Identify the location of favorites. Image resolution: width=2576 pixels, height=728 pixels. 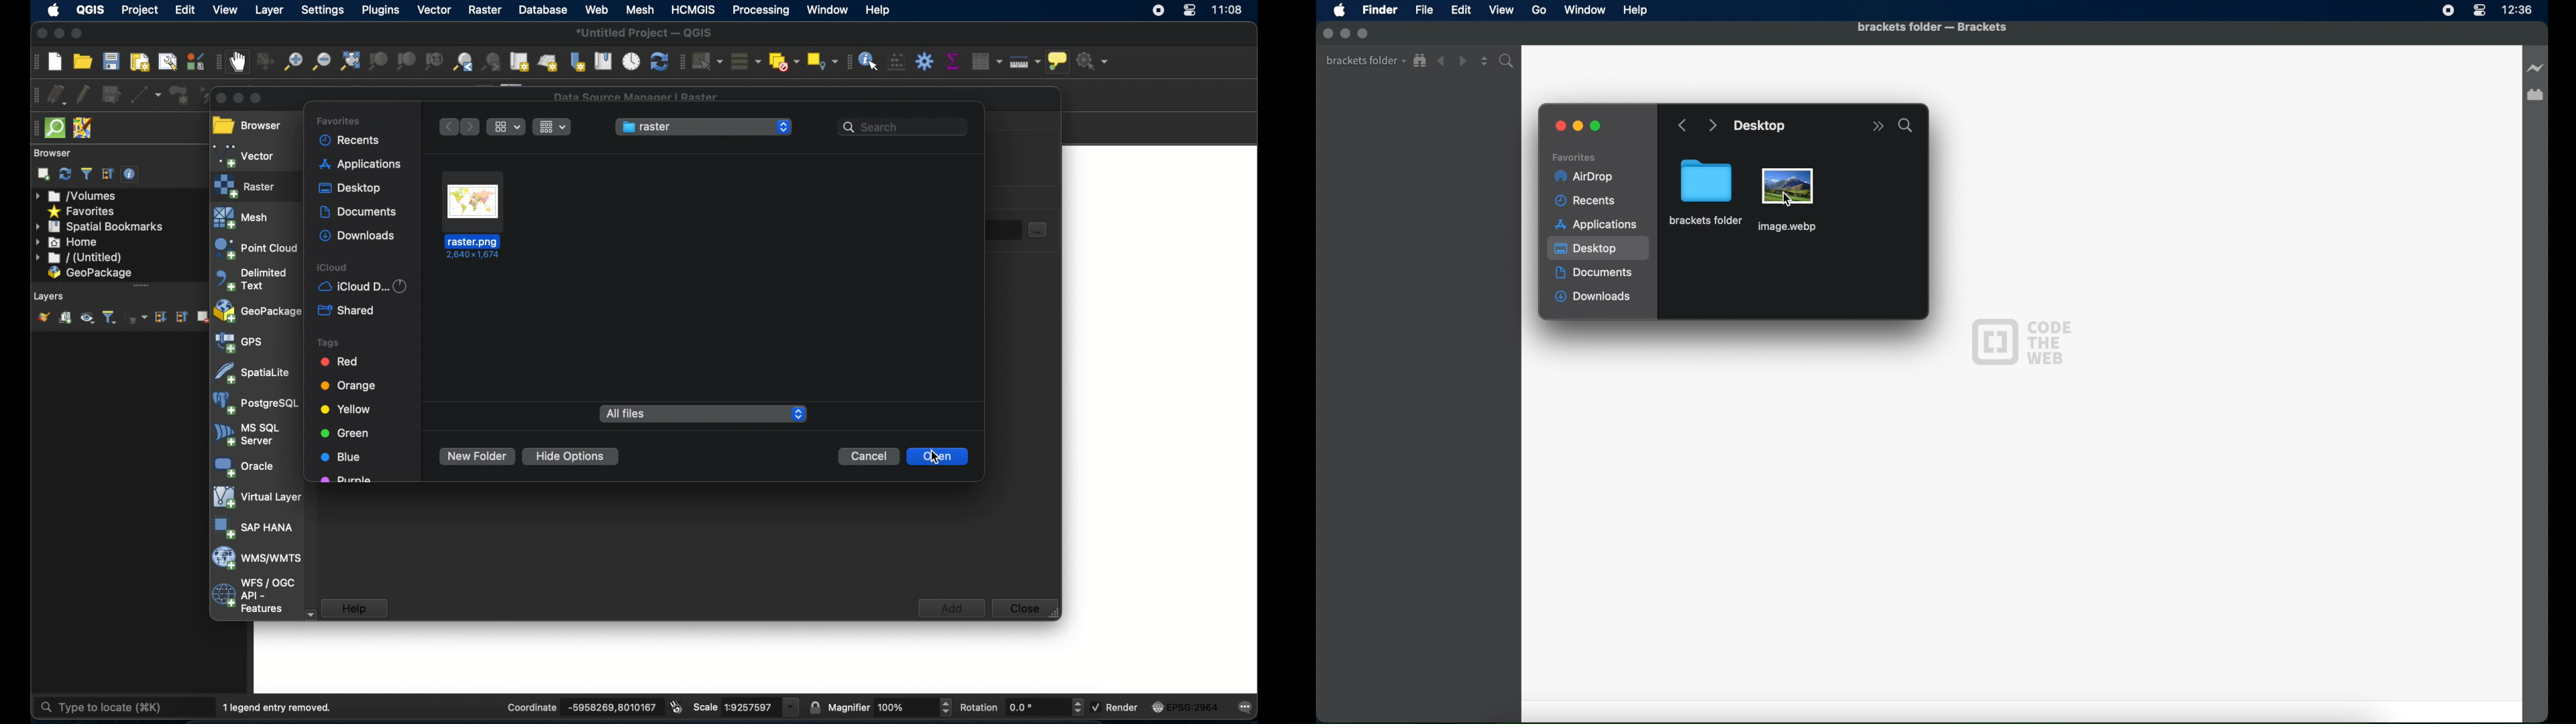
(1574, 158).